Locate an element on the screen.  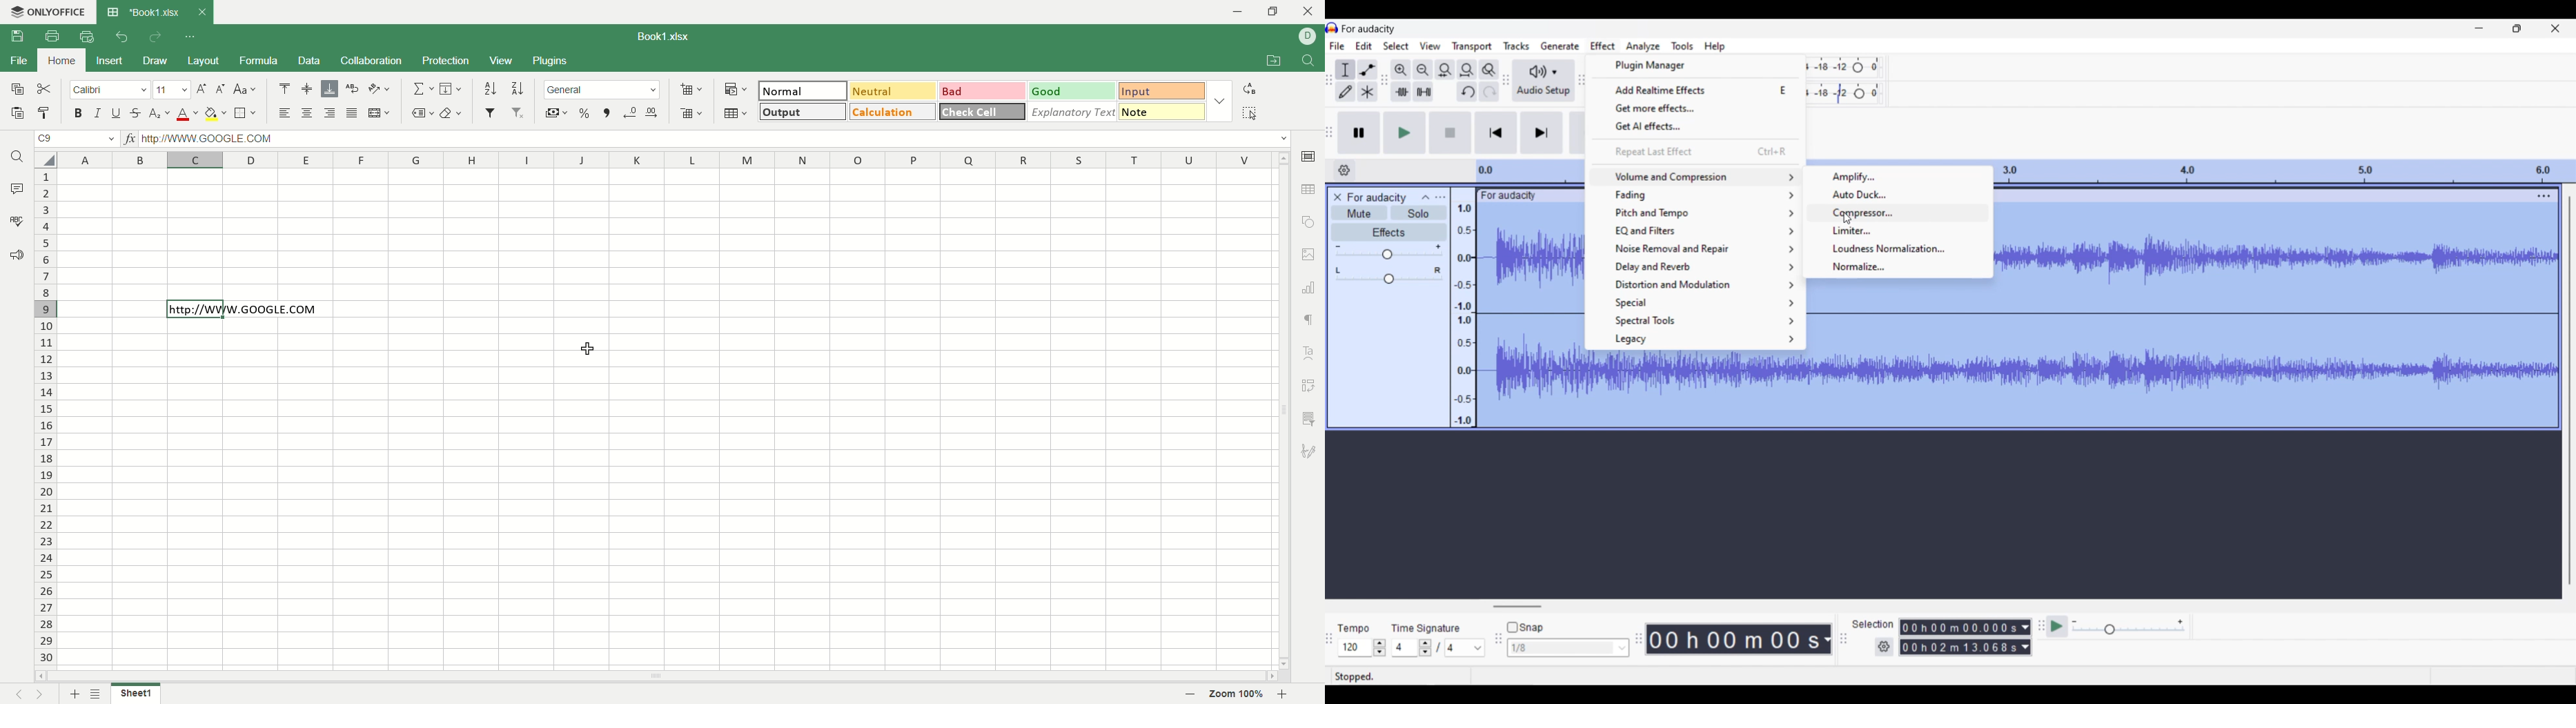
00 h 00 m 00 s is located at coordinates (1733, 639).